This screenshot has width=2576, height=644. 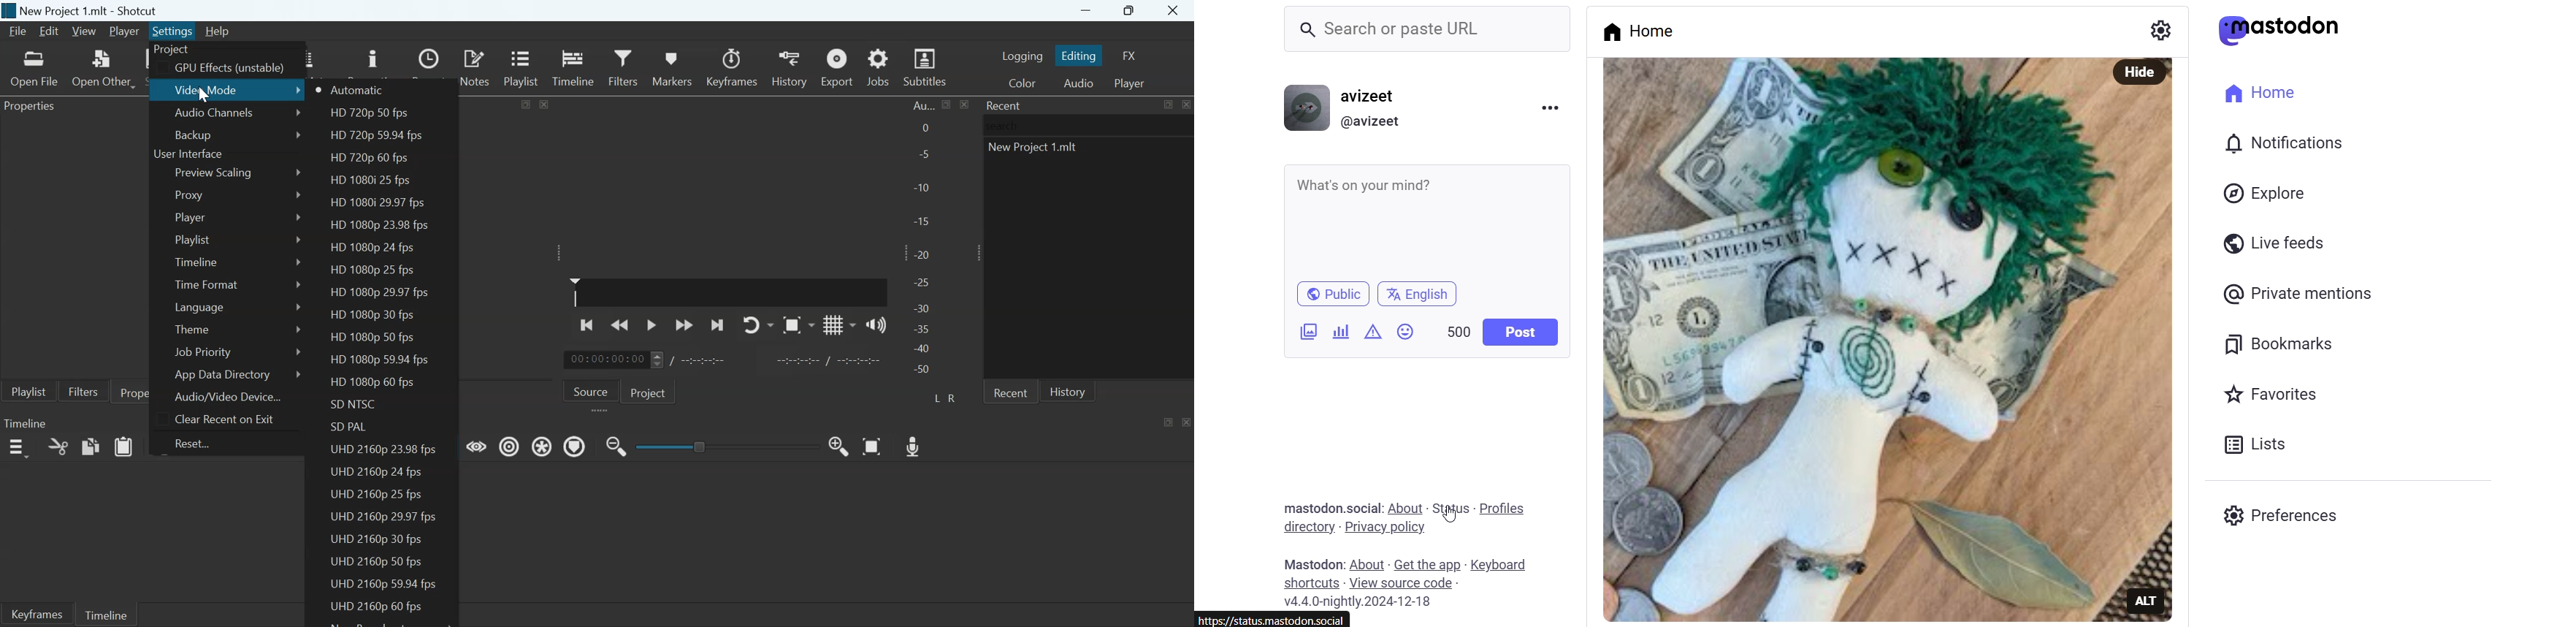 What do you see at coordinates (1186, 104) in the screenshot?
I see `Close` at bounding box center [1186, 104].